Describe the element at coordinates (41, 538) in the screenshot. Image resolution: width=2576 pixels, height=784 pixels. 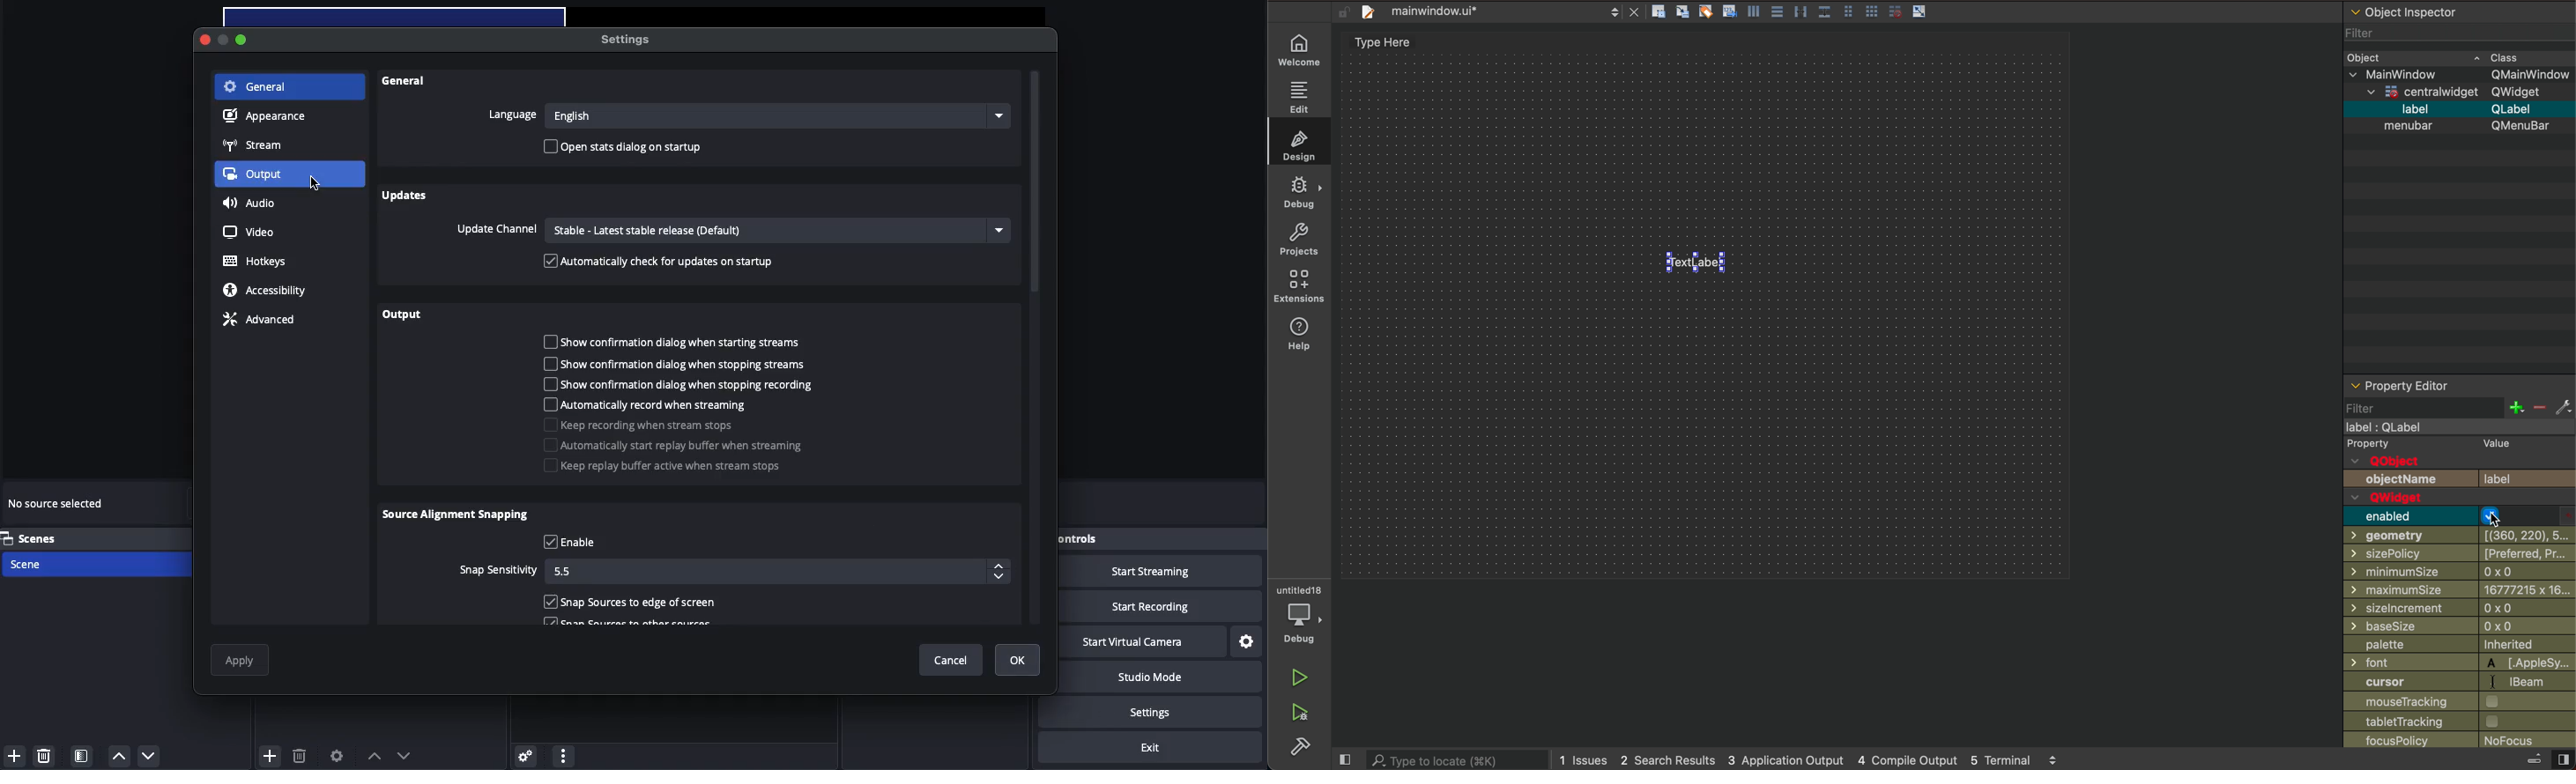
I see `Scenes` at that location.